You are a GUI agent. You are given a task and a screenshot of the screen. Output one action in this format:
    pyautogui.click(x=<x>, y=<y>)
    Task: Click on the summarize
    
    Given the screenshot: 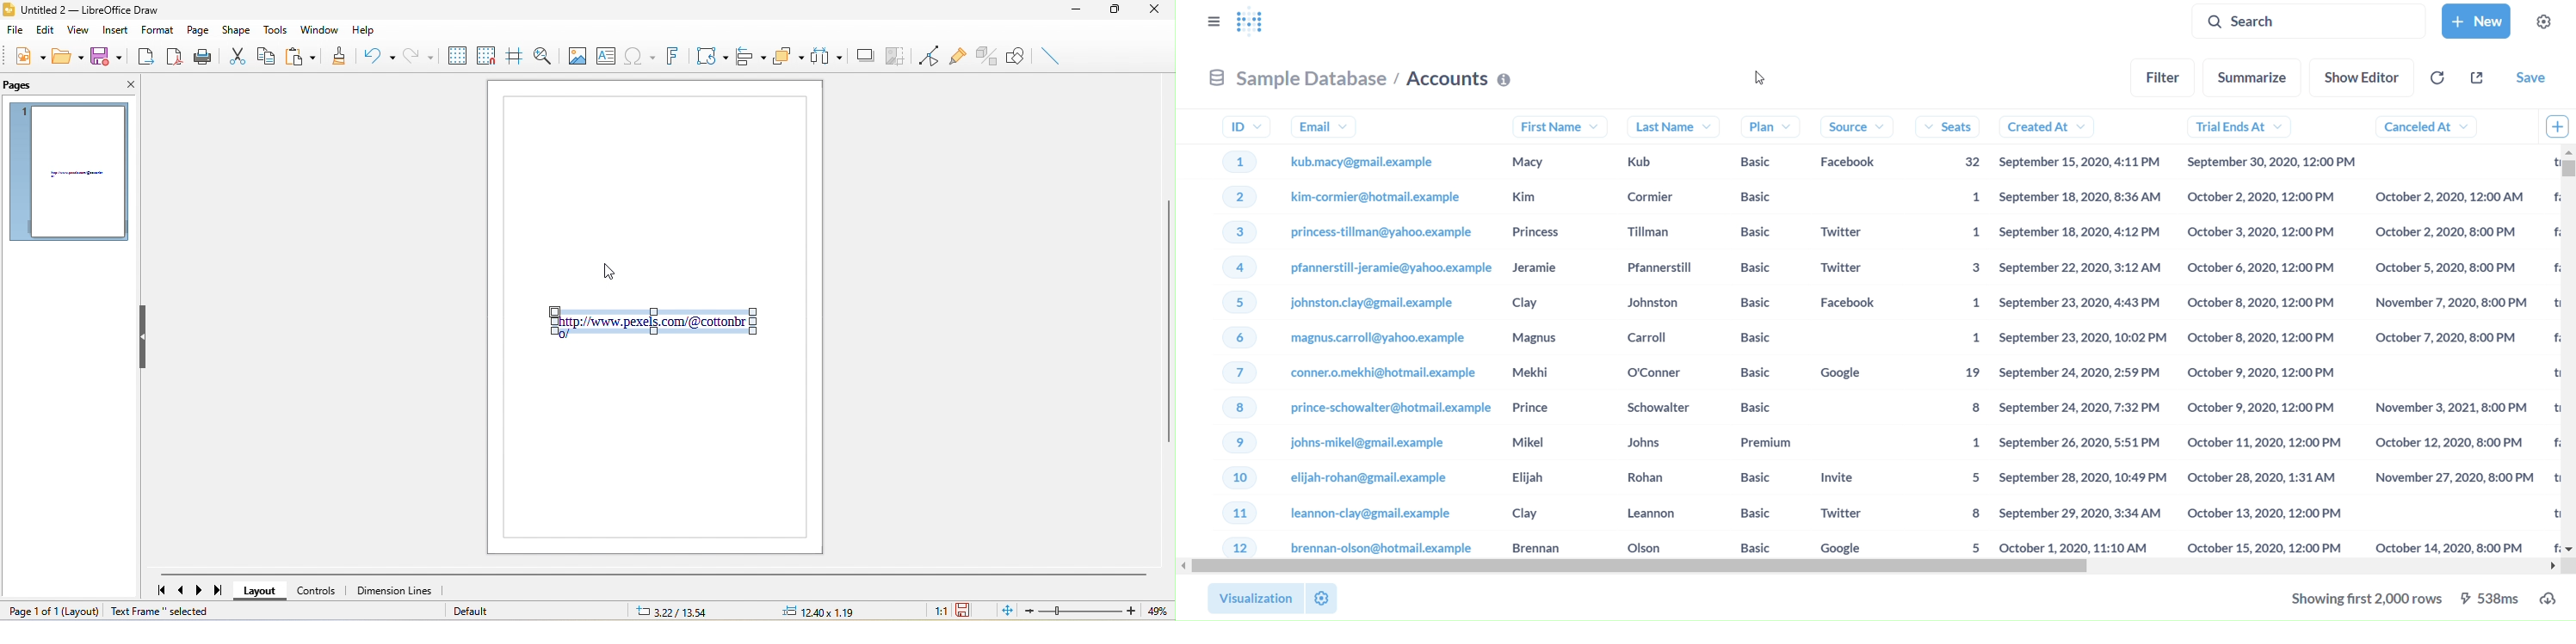 What is the action you would take?
    pyautogui.click(x=2257, y=78)
    